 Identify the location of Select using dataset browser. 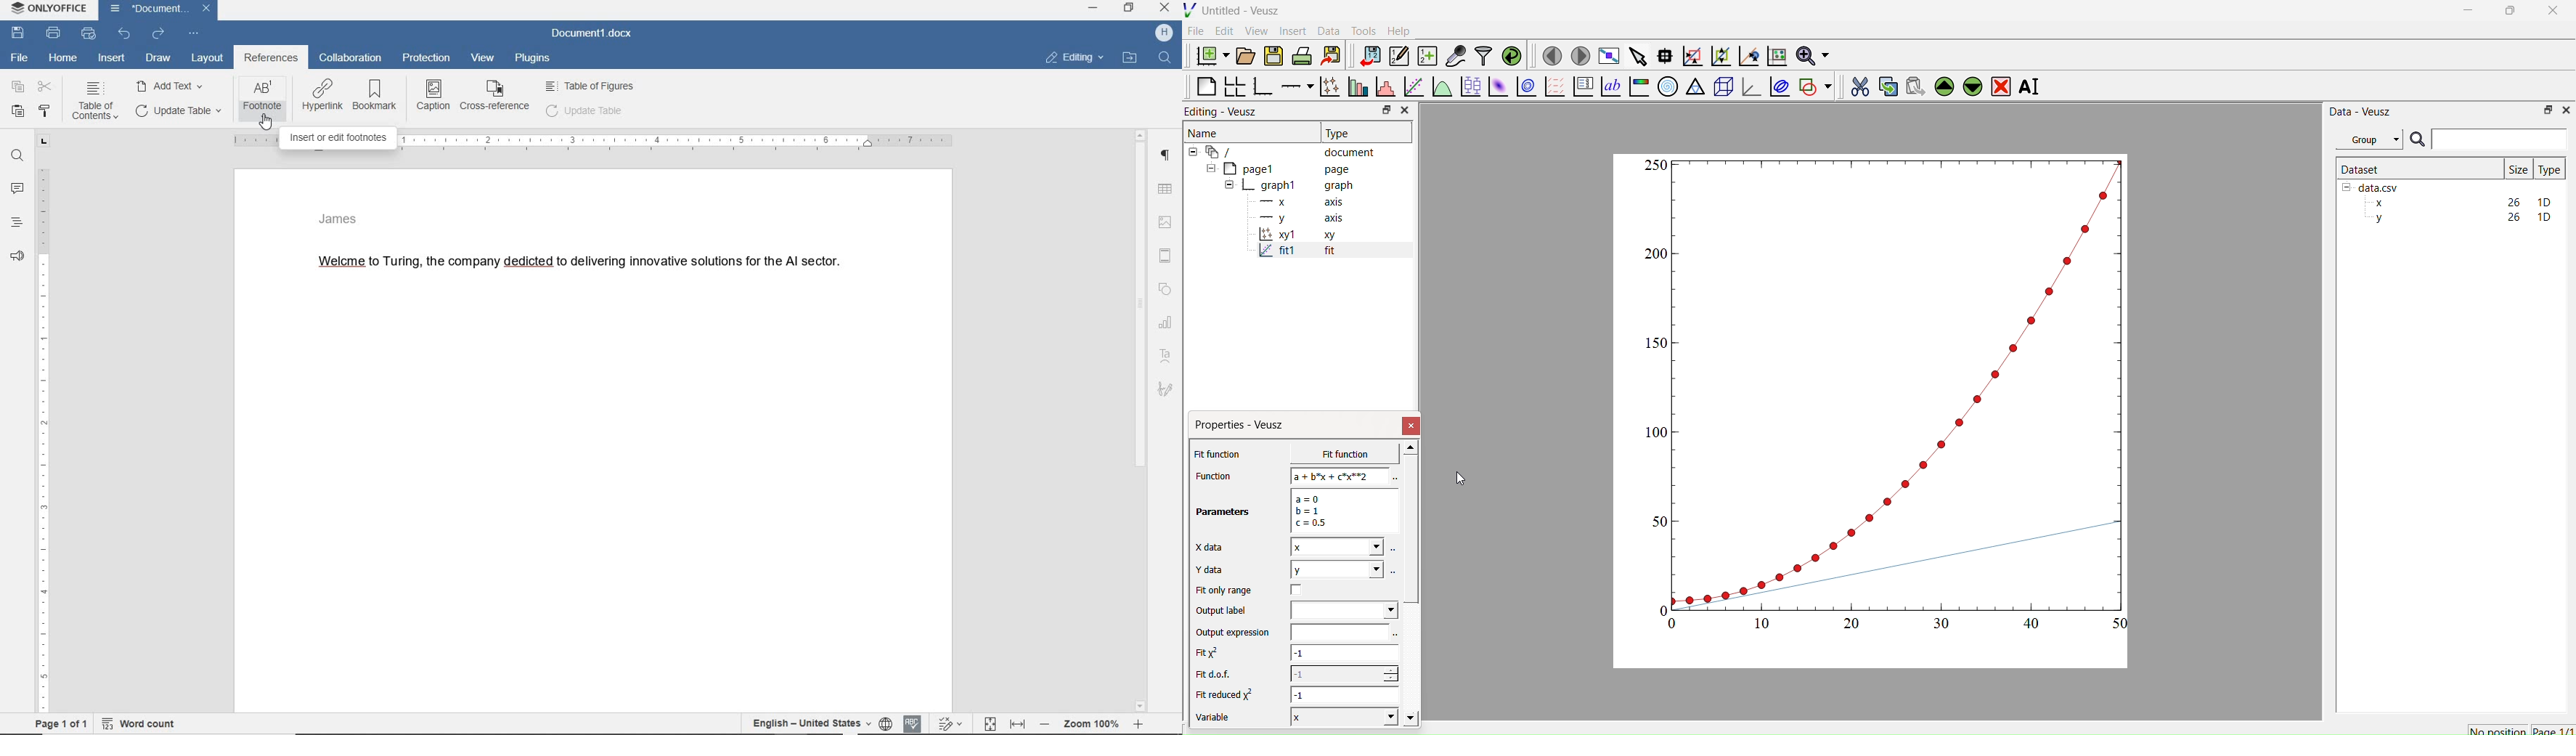
(1396, 635).